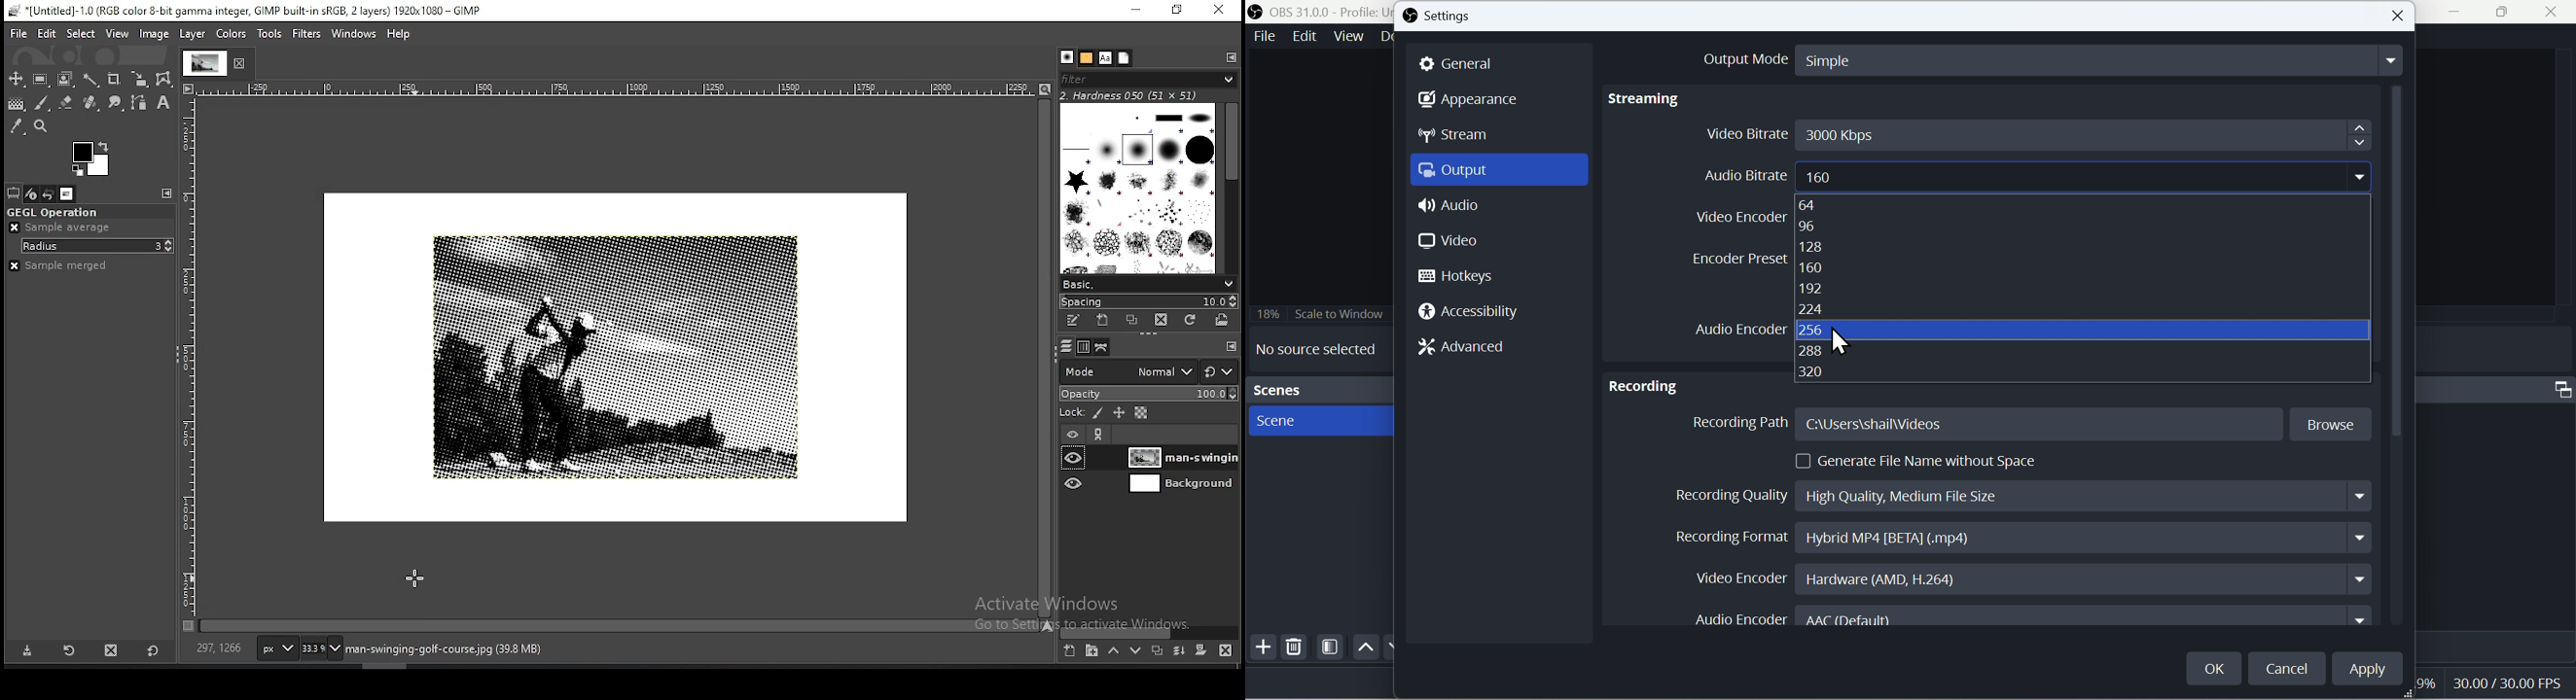 The width and height of the screenshot is (2576, 700). Describe the element at coordinates (2025, 578) in the screenshot. I see `Video Encoder` at that location.